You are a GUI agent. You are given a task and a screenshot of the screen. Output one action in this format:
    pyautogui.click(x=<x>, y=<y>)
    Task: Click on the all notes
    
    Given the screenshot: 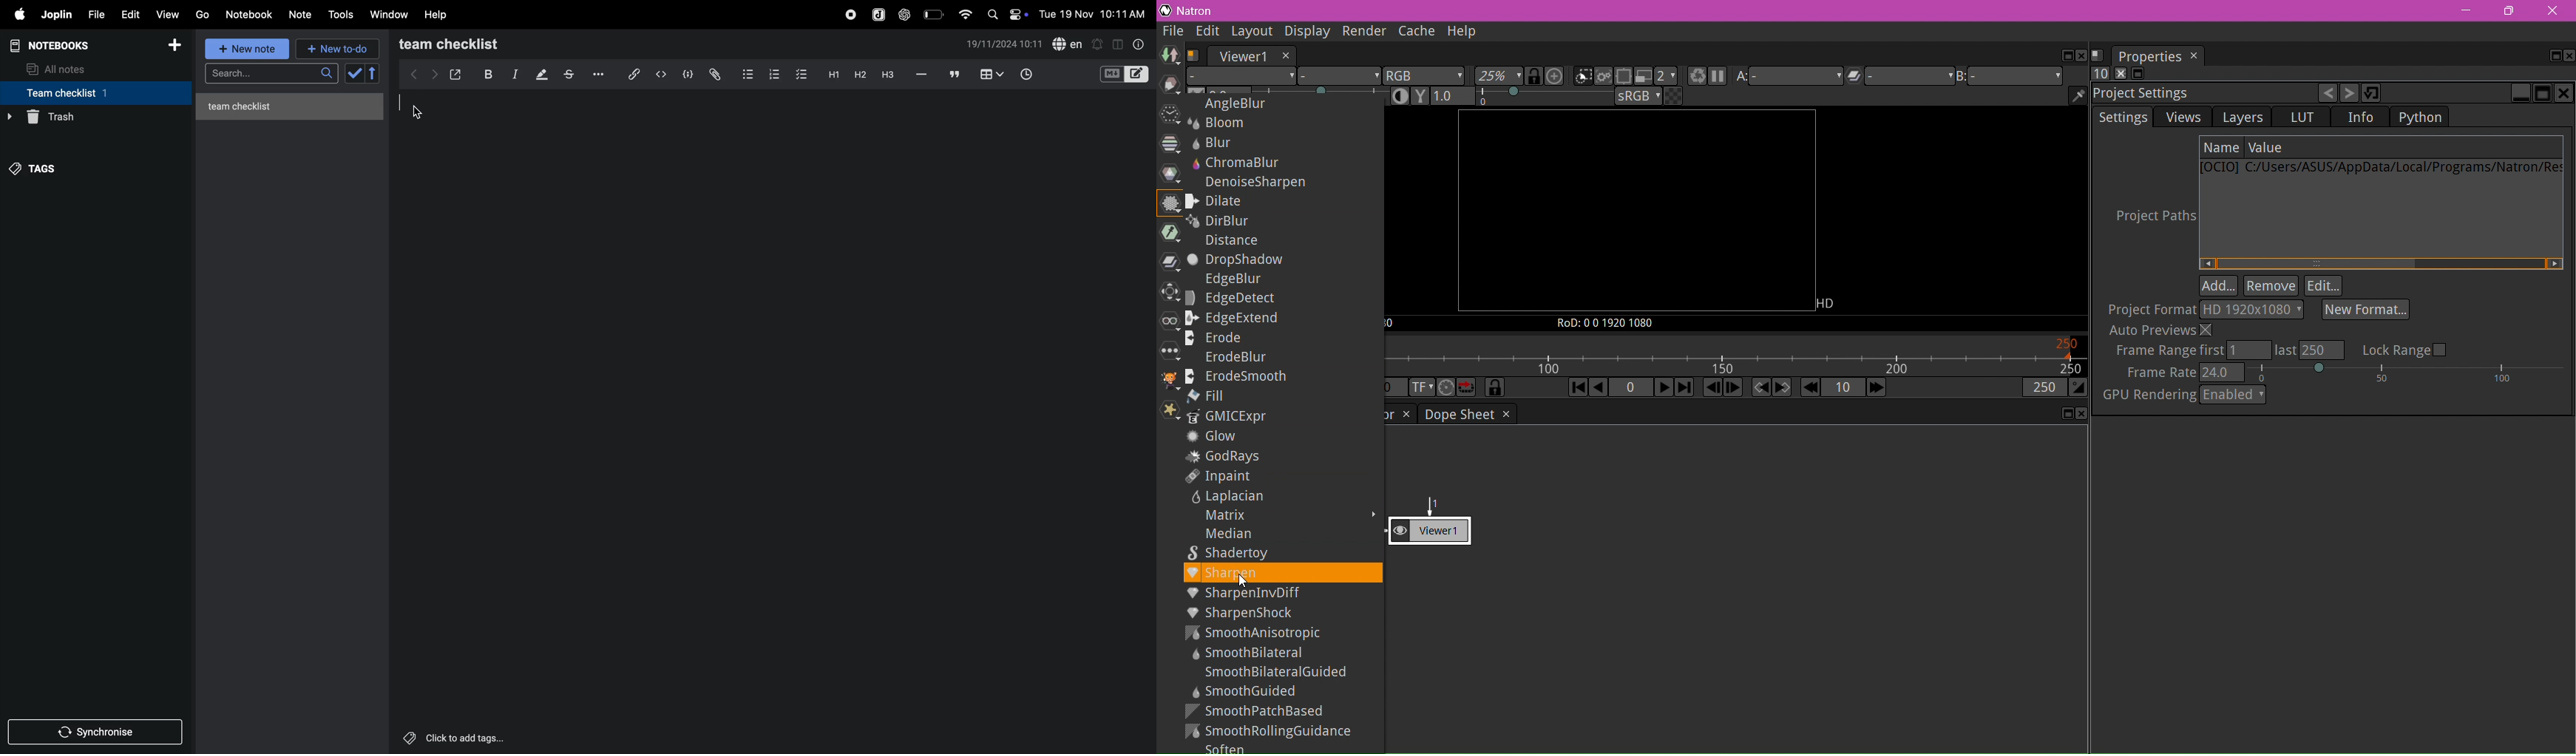 What is the action you would take?
    pyautogui.click(x=64, y=68)
    